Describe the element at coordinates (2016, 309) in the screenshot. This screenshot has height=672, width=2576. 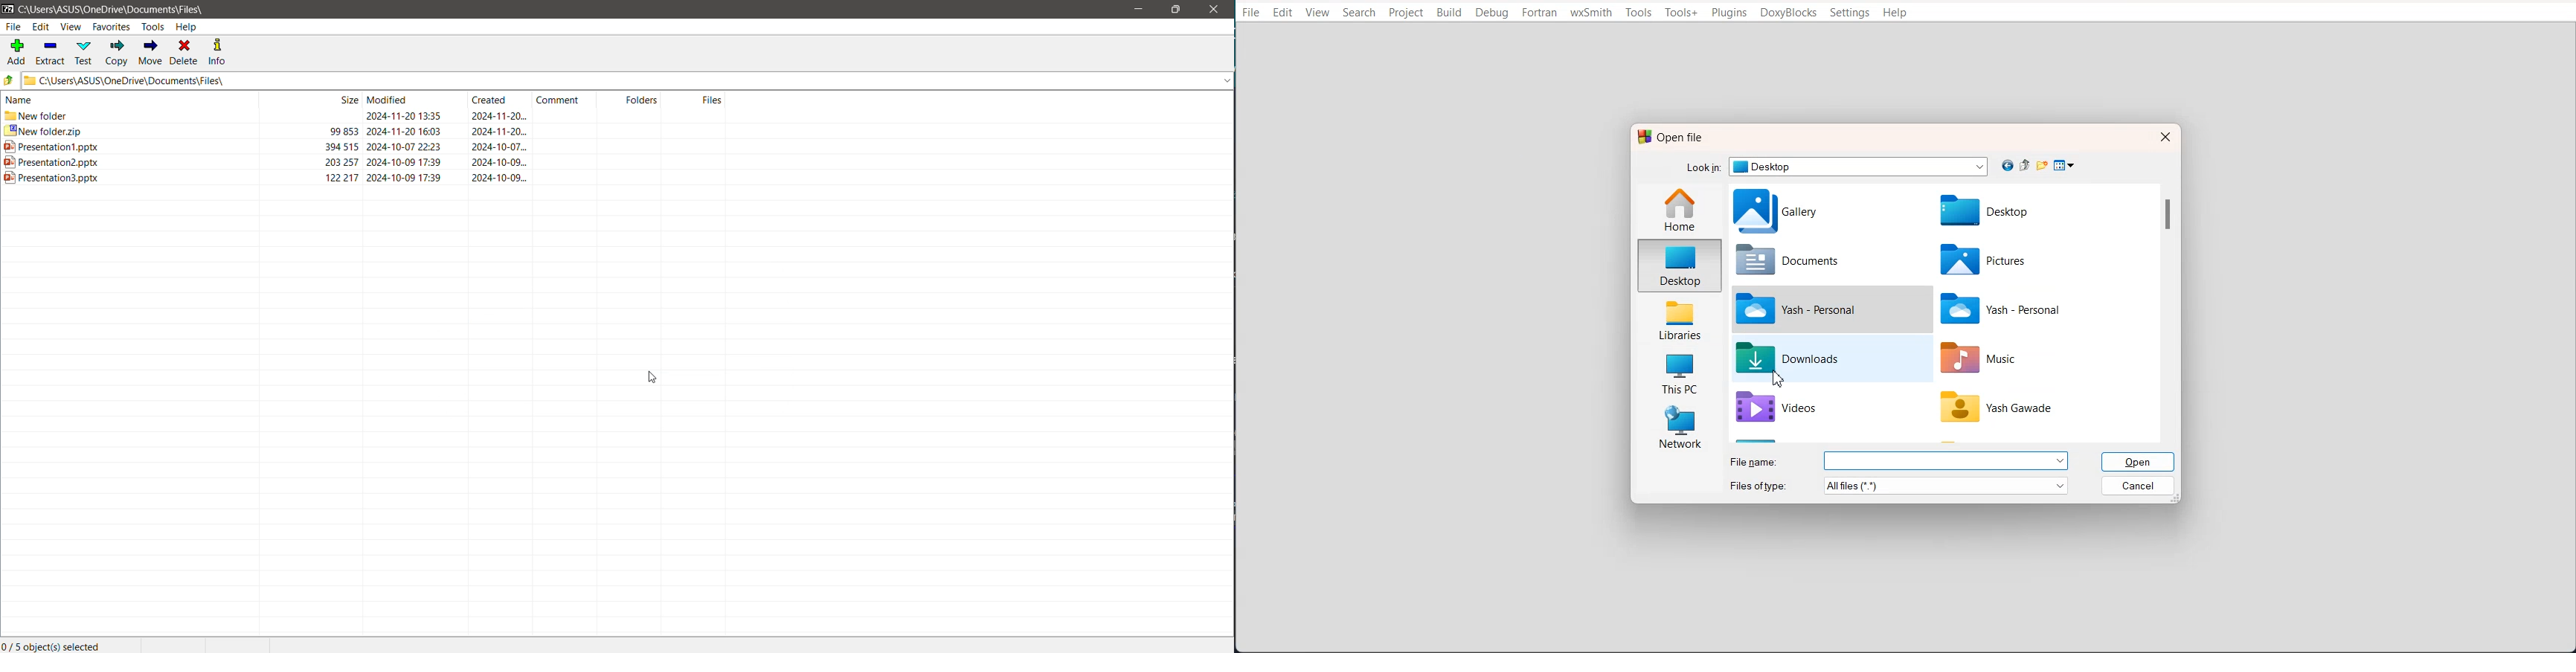
I see `File` at that location.